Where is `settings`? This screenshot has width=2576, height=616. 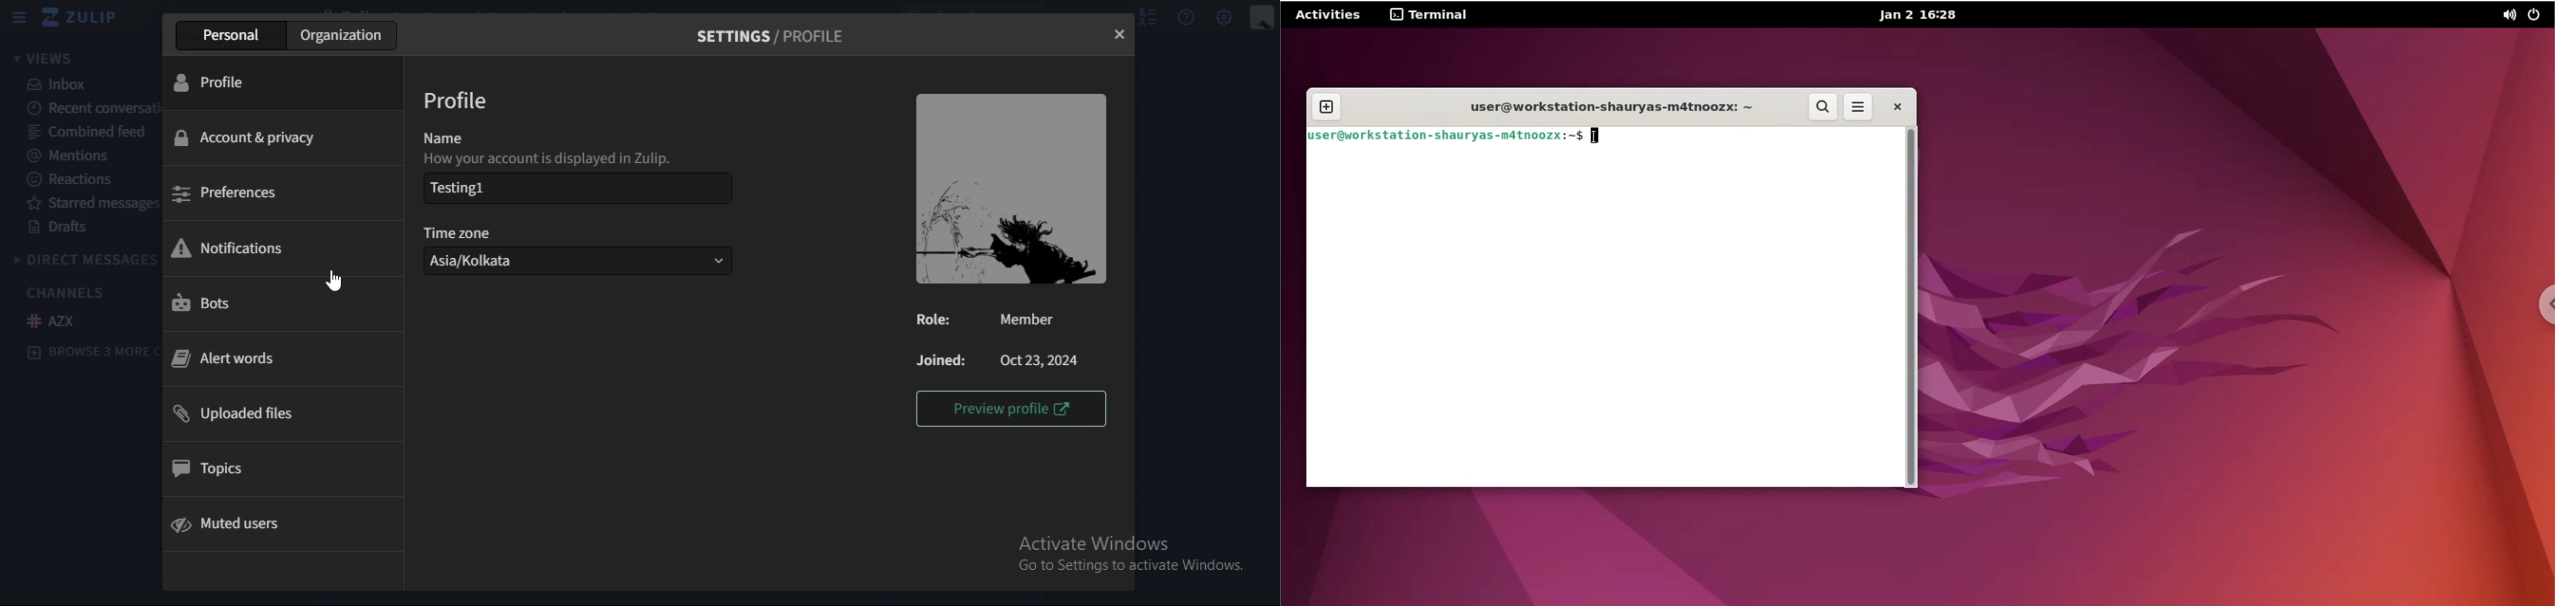
settings is located at coordinates (770, 36).